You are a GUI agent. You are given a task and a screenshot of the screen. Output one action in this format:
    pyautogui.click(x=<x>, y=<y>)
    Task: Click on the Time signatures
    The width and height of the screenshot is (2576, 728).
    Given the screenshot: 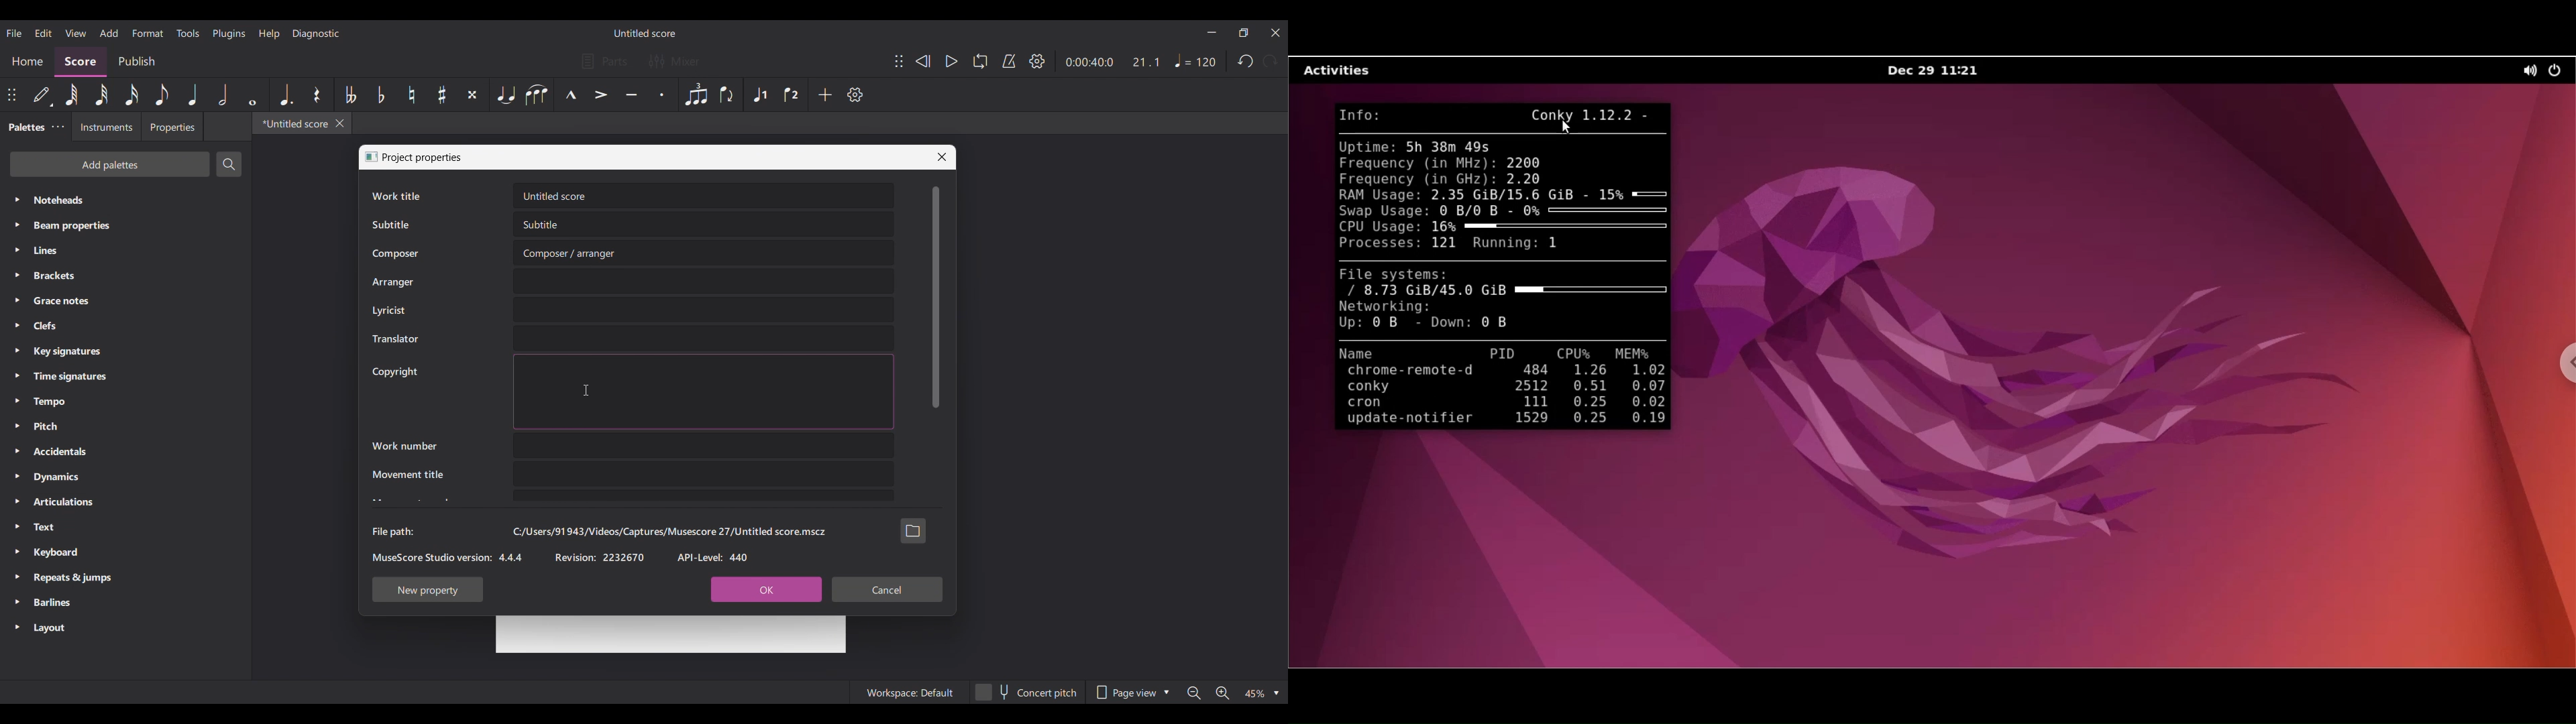 What is the action you would take?
    pyautogui.click(x=125, y=377)
    